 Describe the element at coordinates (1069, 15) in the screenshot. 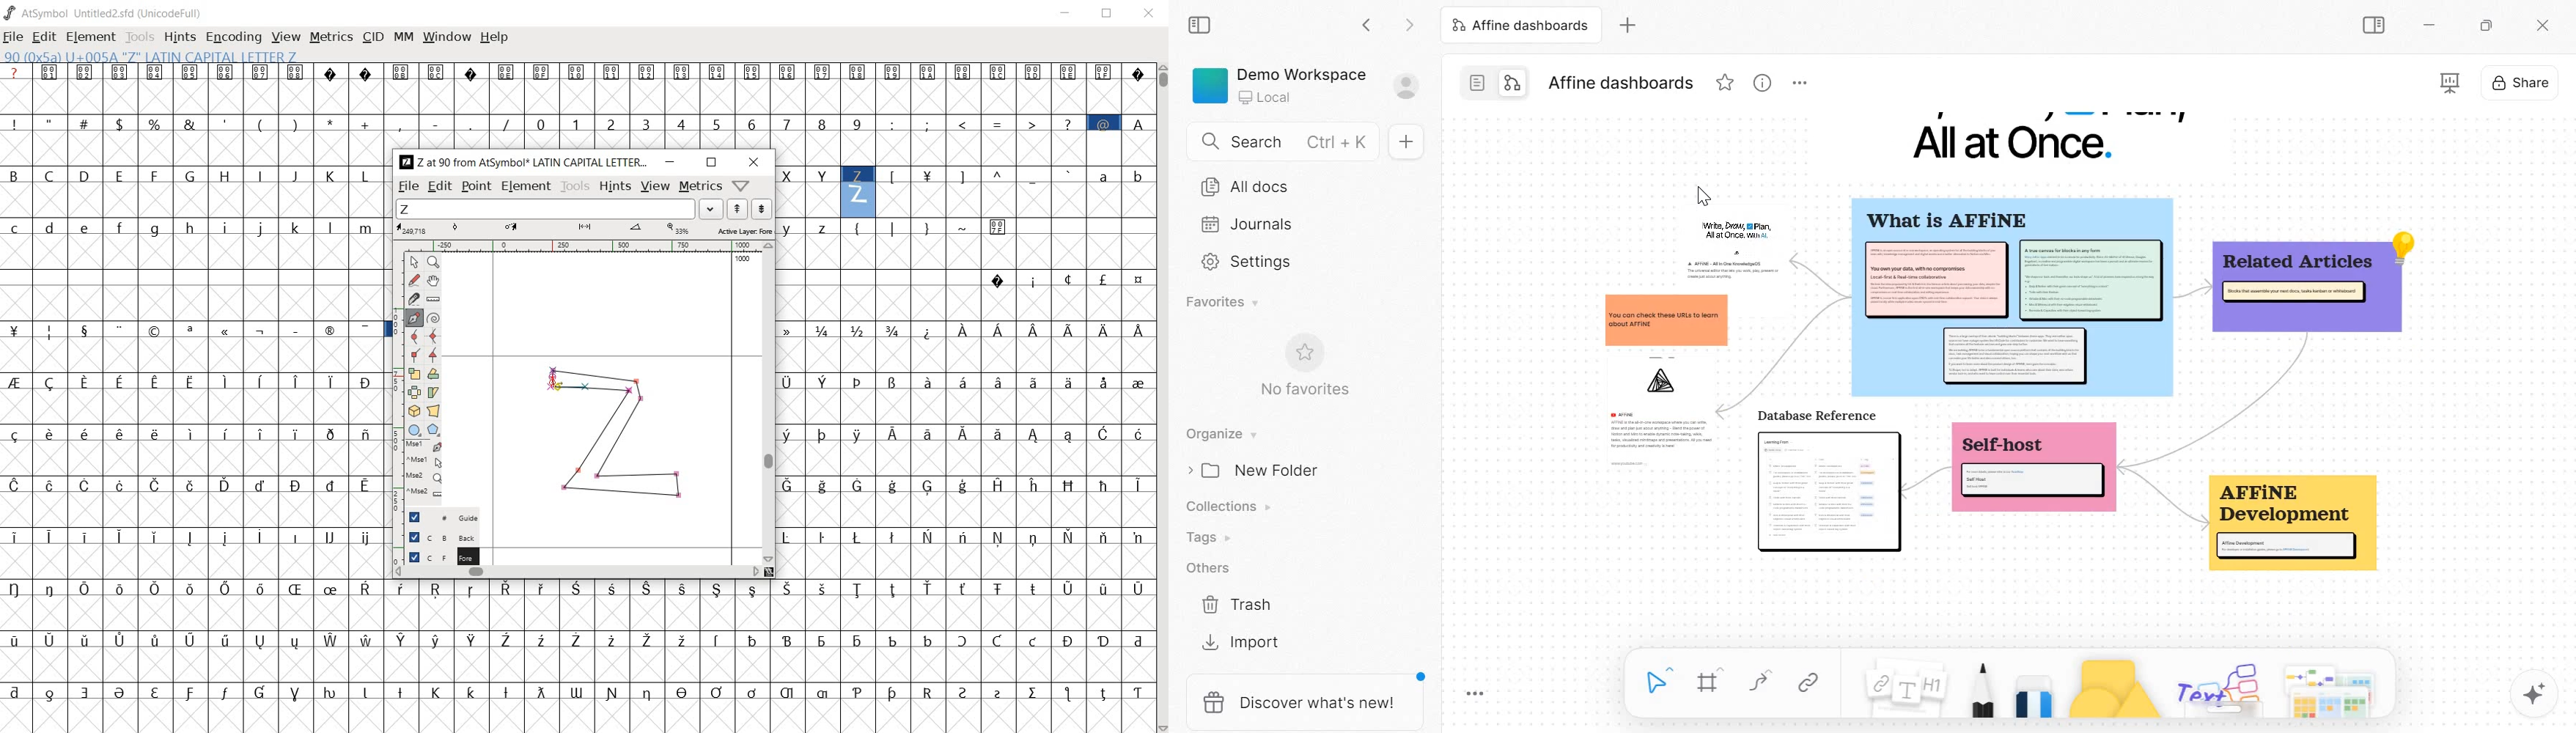

I see `minimize` at that location.